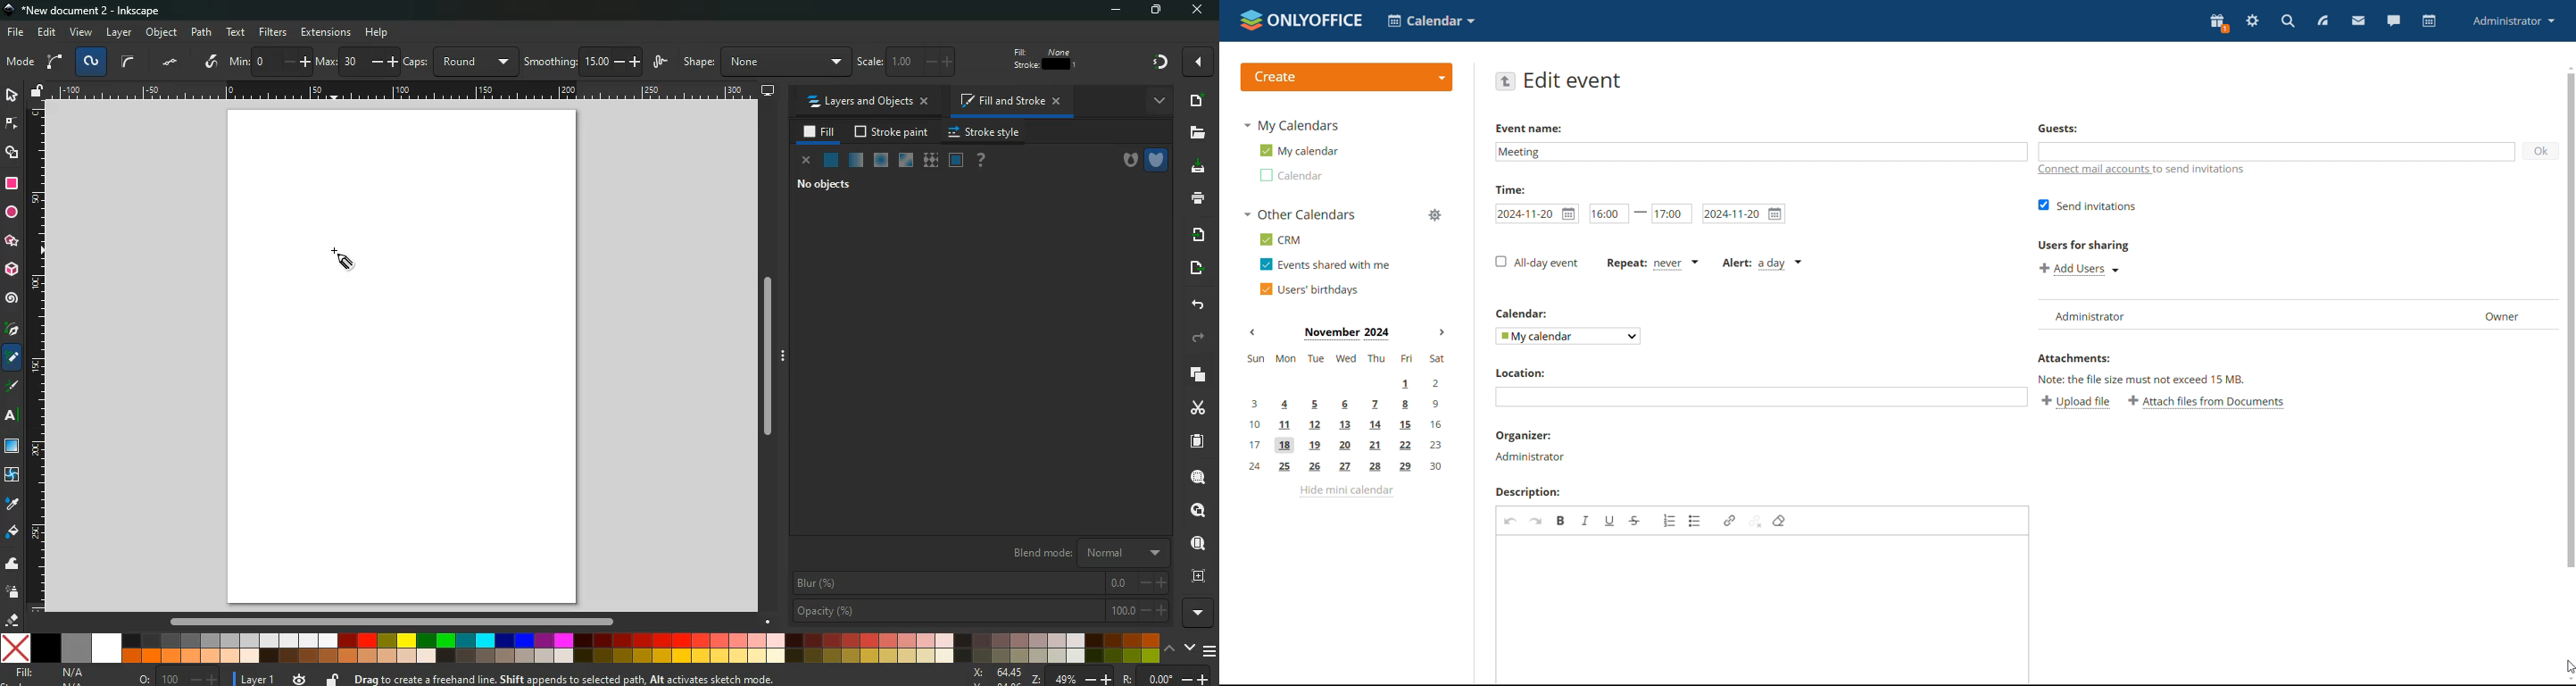 This screenshot has height=700, width=2576. Describe the element at coordinates (1346, 491) in the screenshot. I see `hide mini calendar` at that location.